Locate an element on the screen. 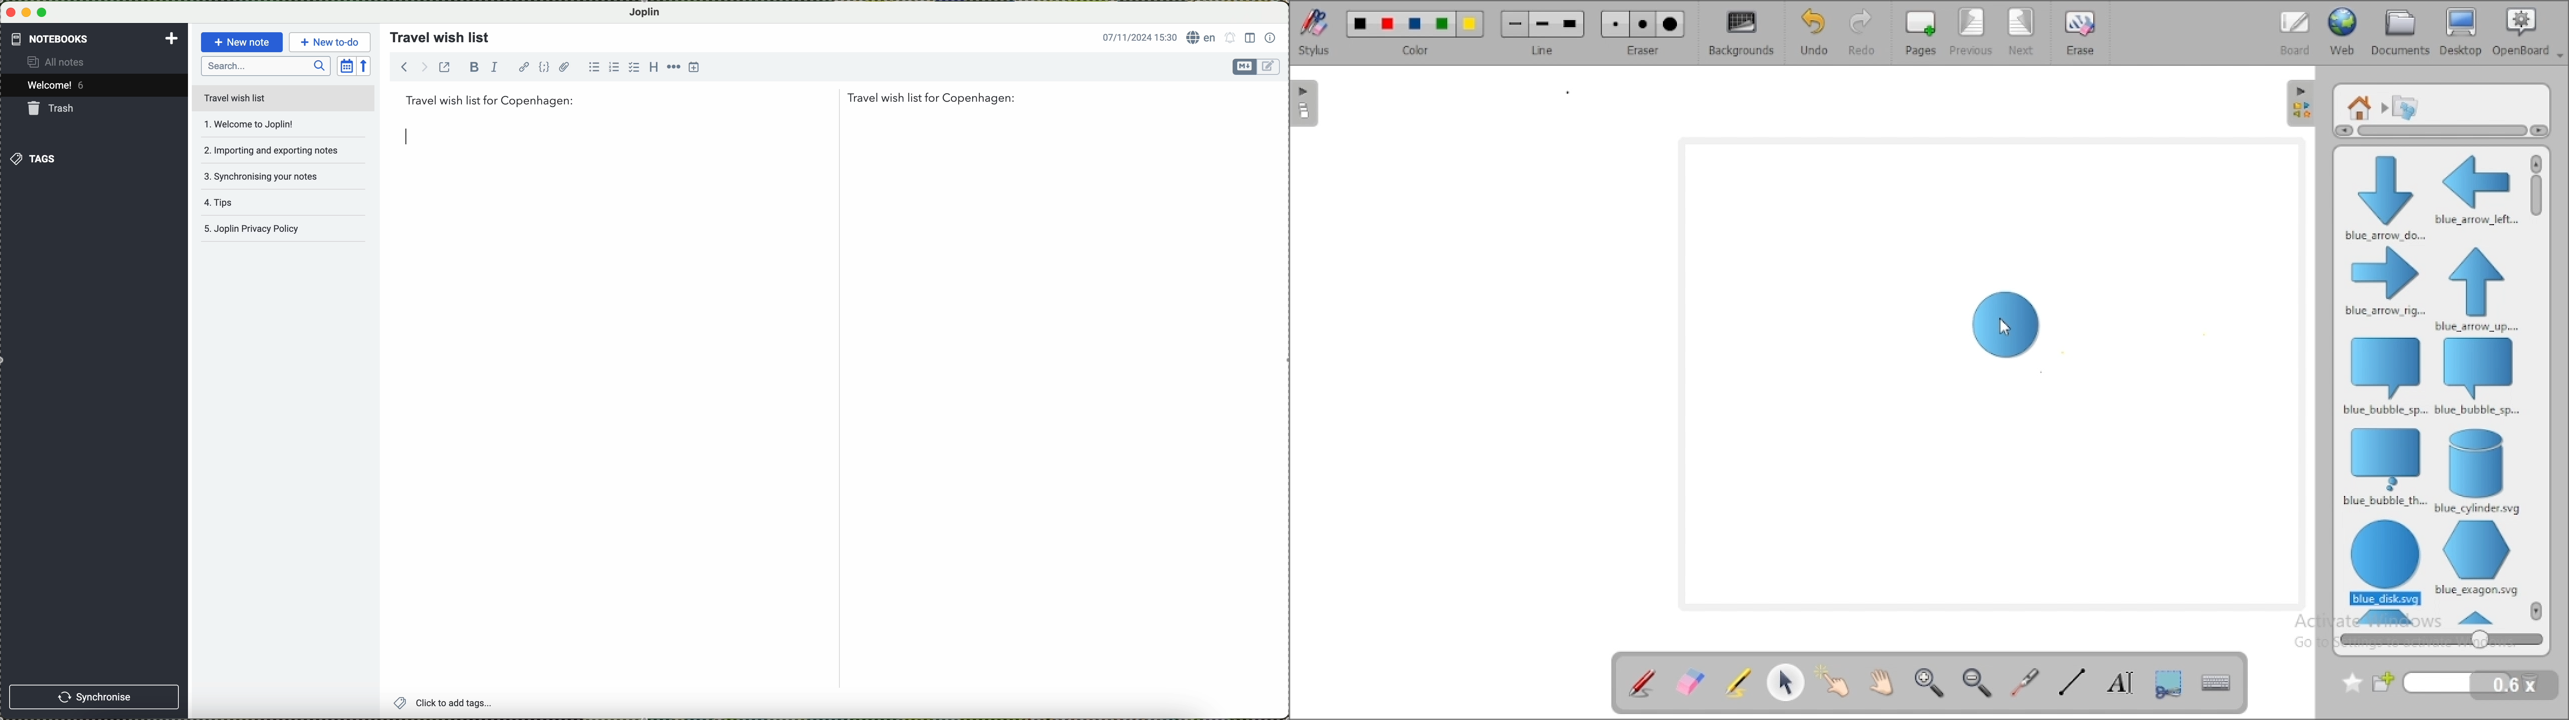  welcome to joplin is located at coordinates (268, 124).